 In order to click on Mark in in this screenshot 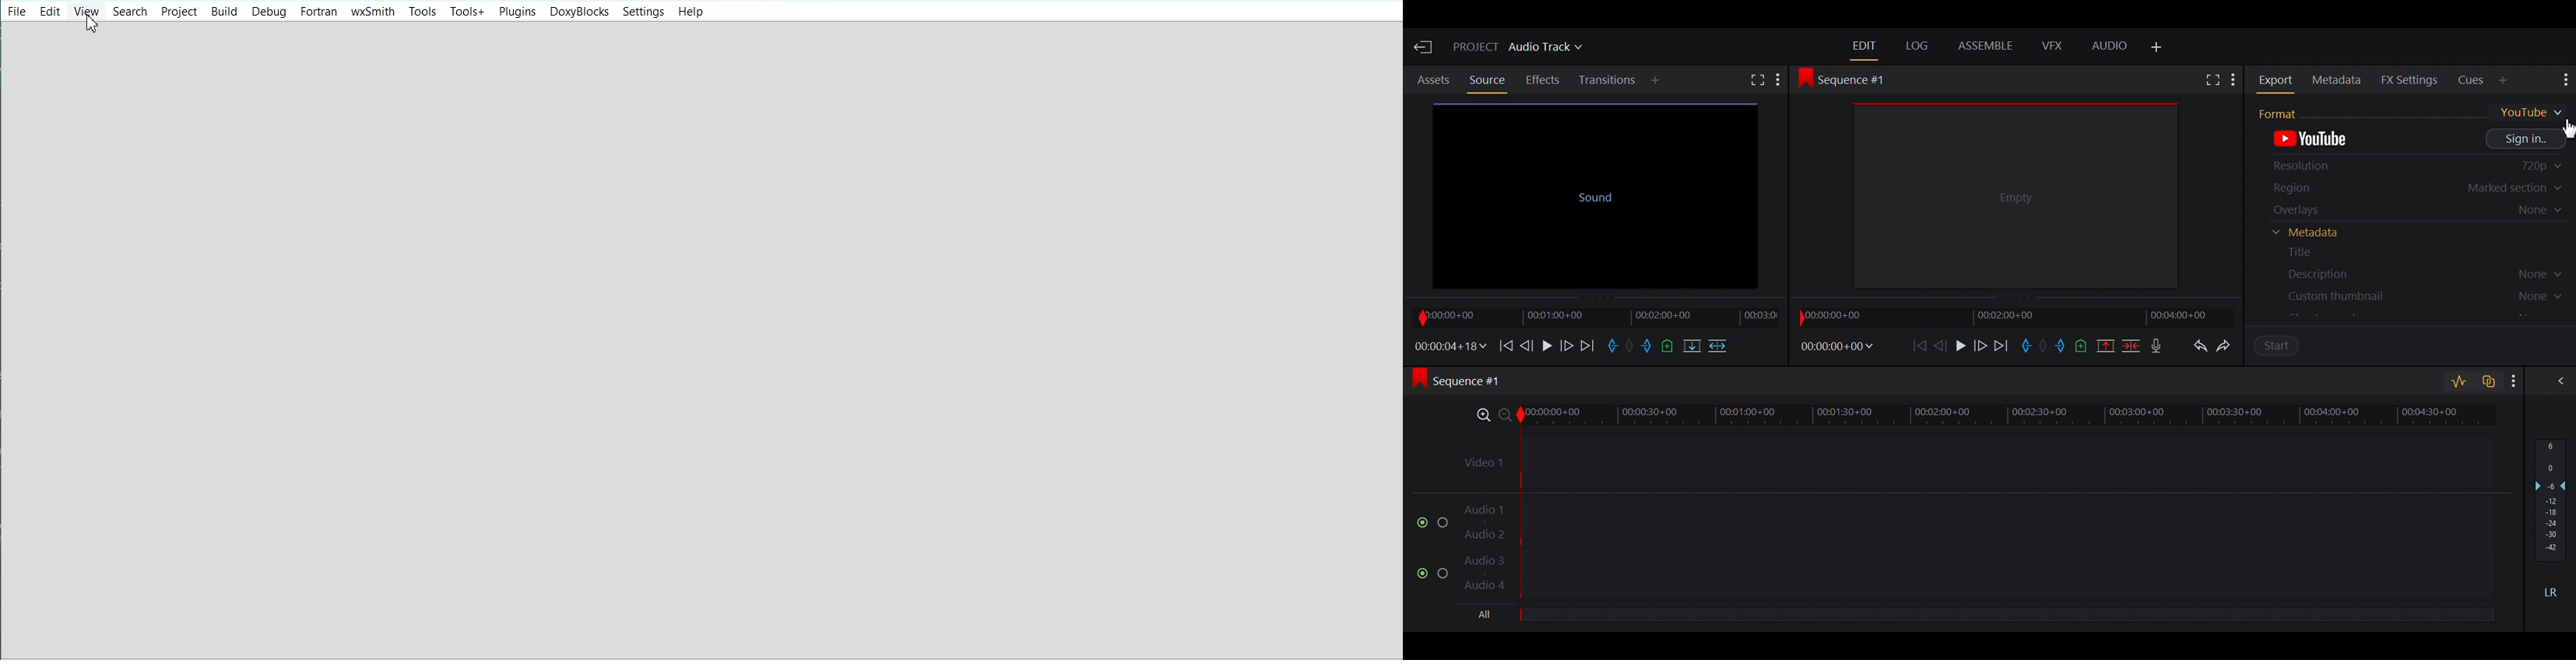, I will do `click(2029, 347)`.